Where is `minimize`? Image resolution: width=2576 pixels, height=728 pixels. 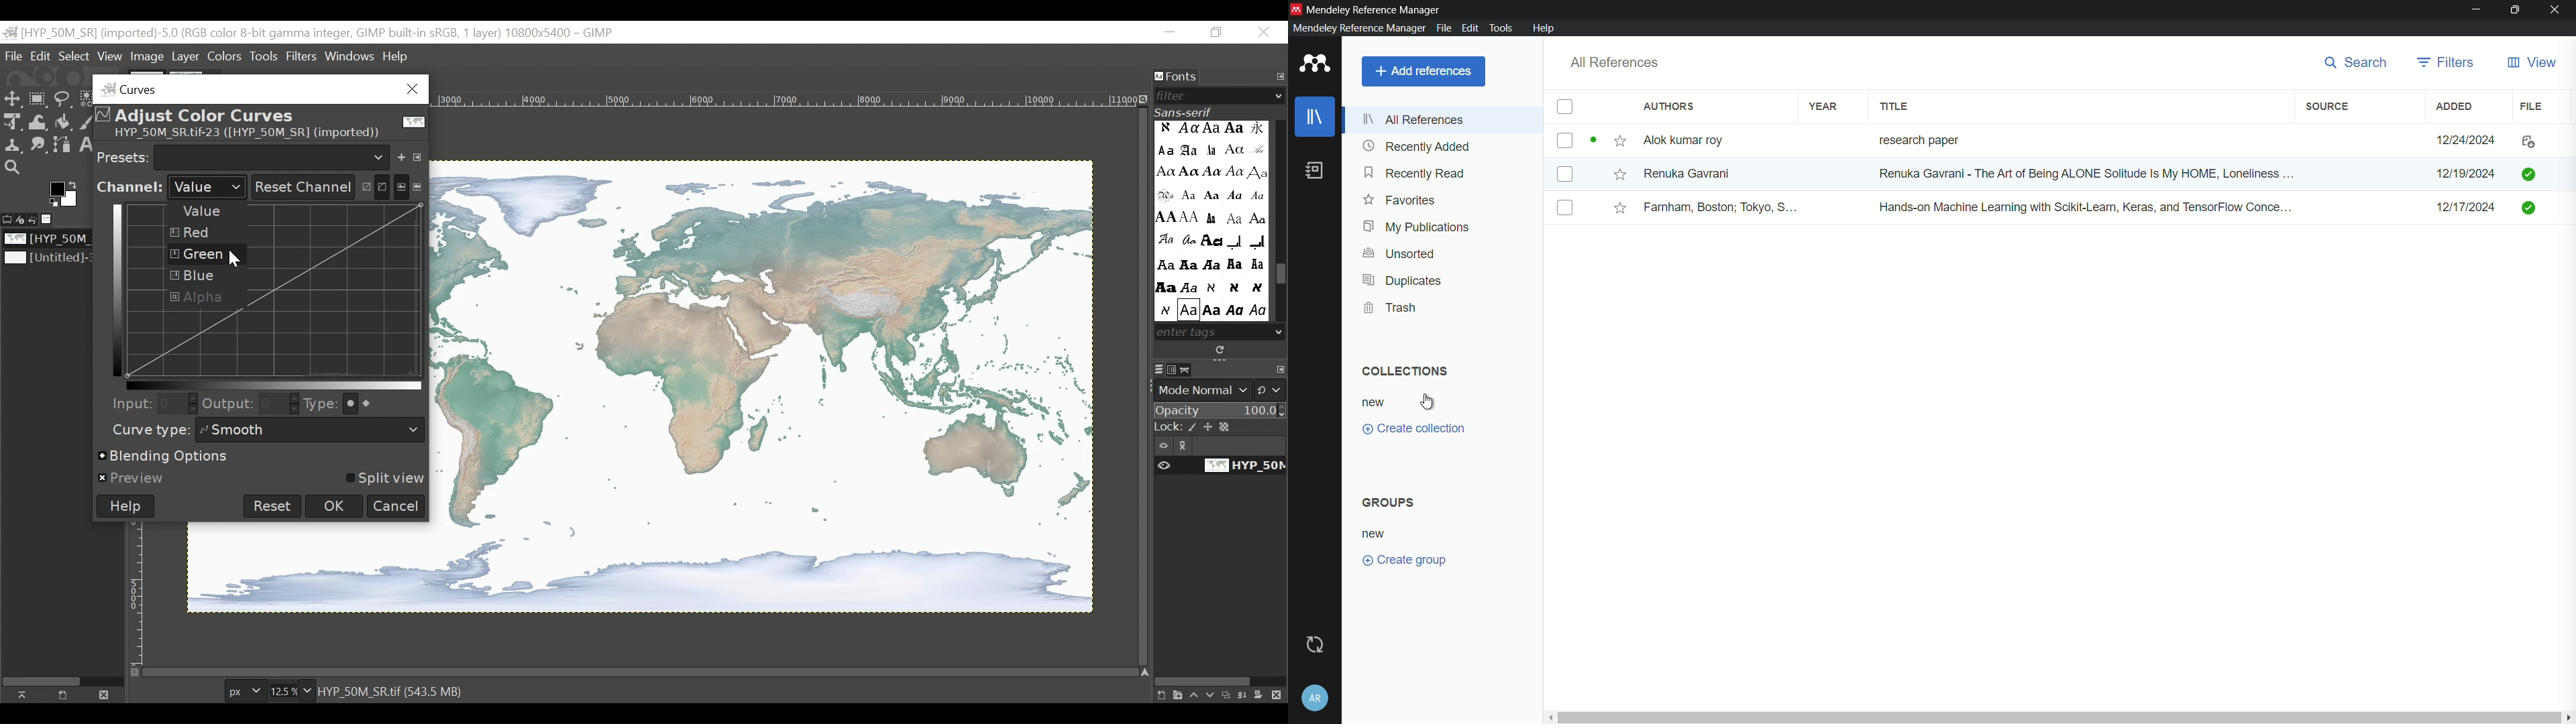 minimize is located at coordinates (2474, 10).